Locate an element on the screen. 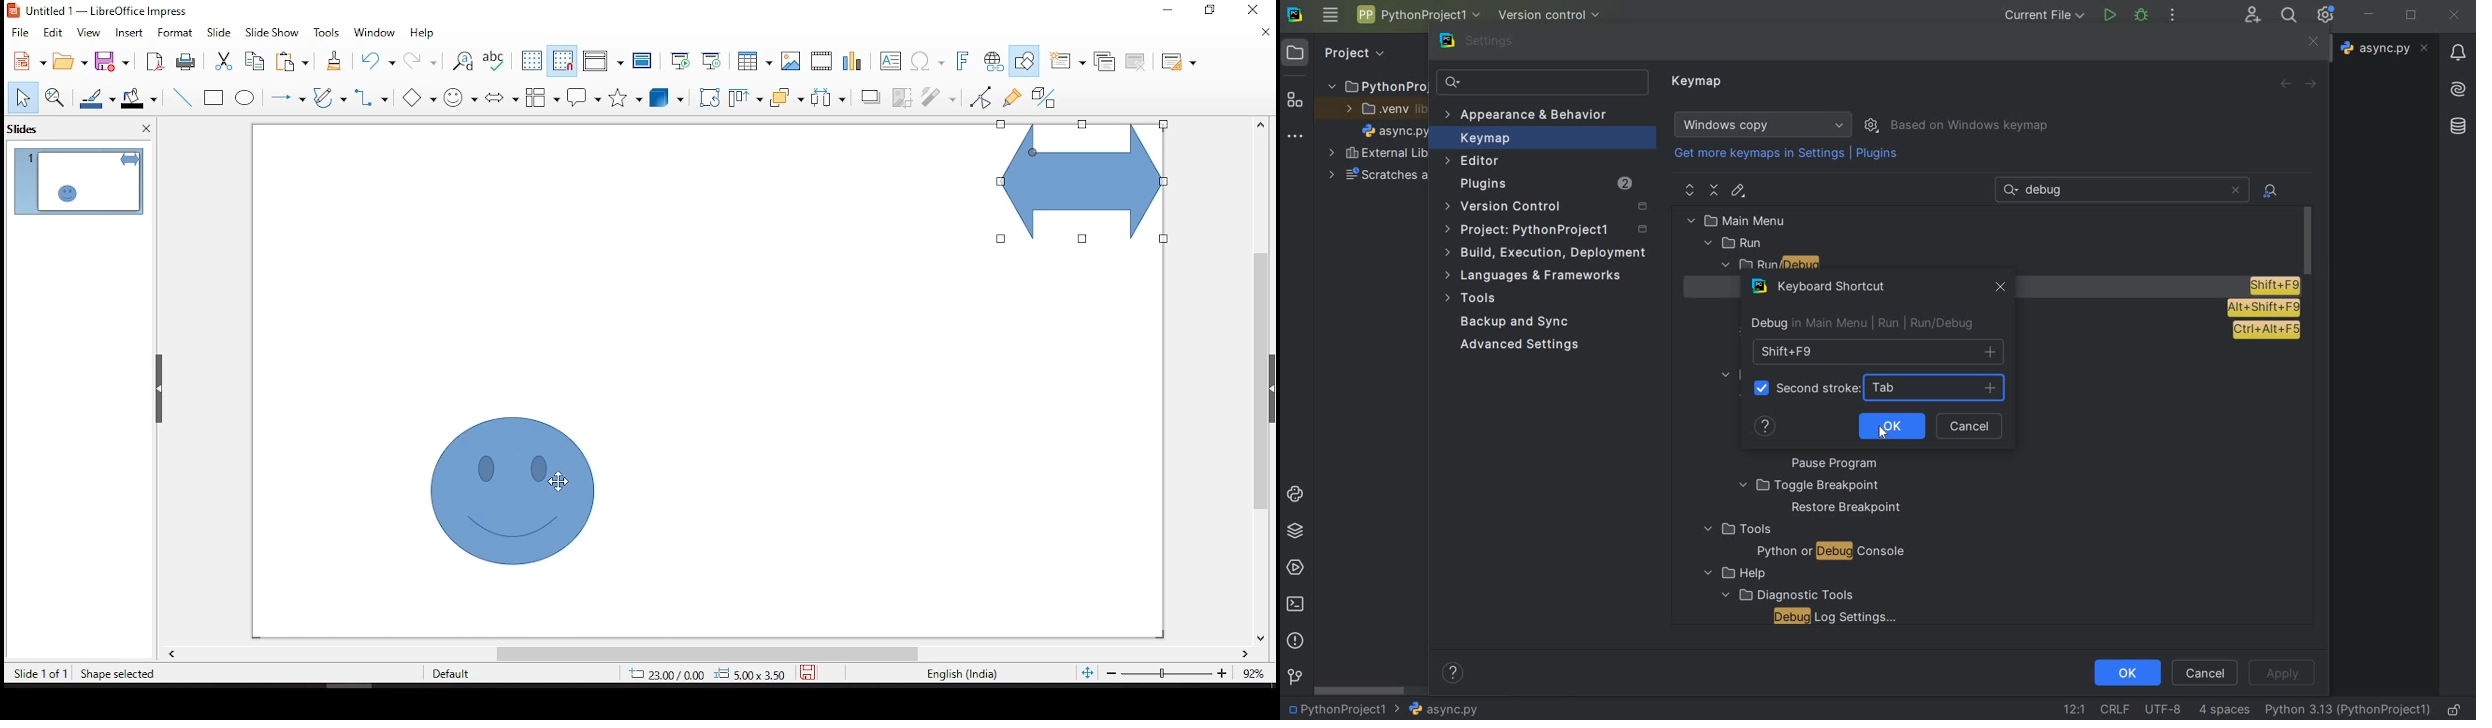  debug log settings is located at coordinates (1839, 617).